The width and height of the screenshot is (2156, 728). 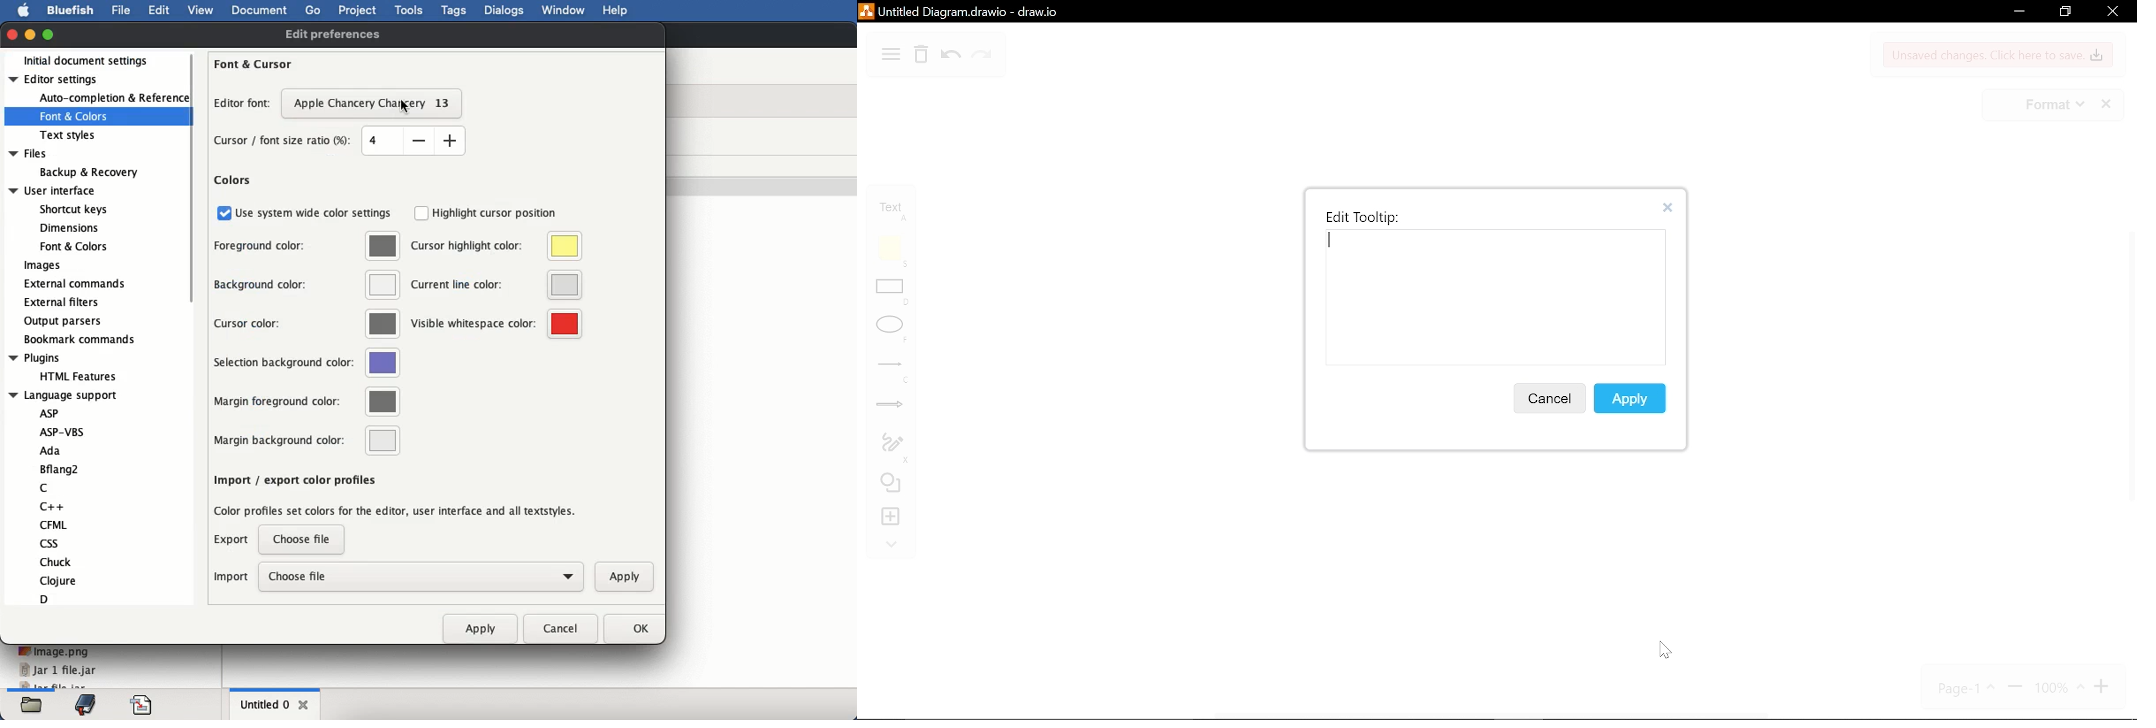 I want to click on bookmark, so click(x=85, y=704).